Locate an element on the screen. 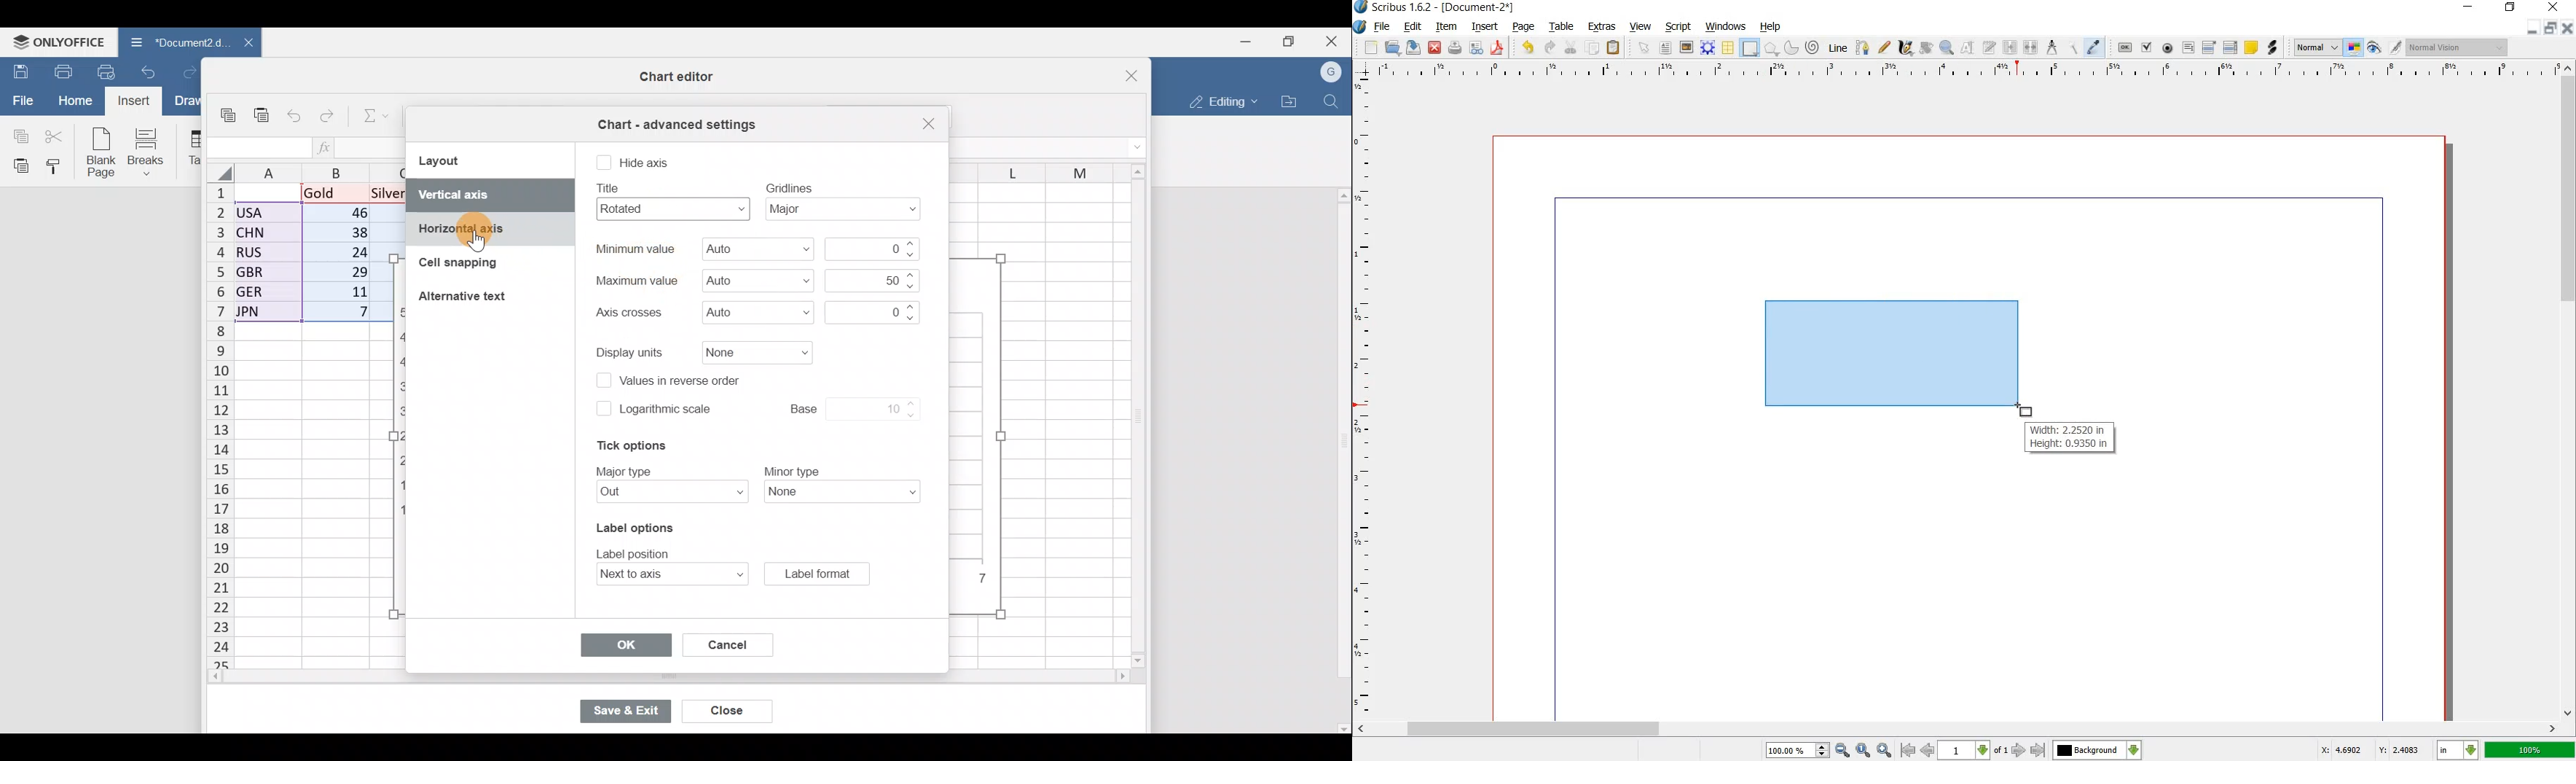 This screenshot has height=784, width=2576. go to last page is located at coordinates (2038, 750).